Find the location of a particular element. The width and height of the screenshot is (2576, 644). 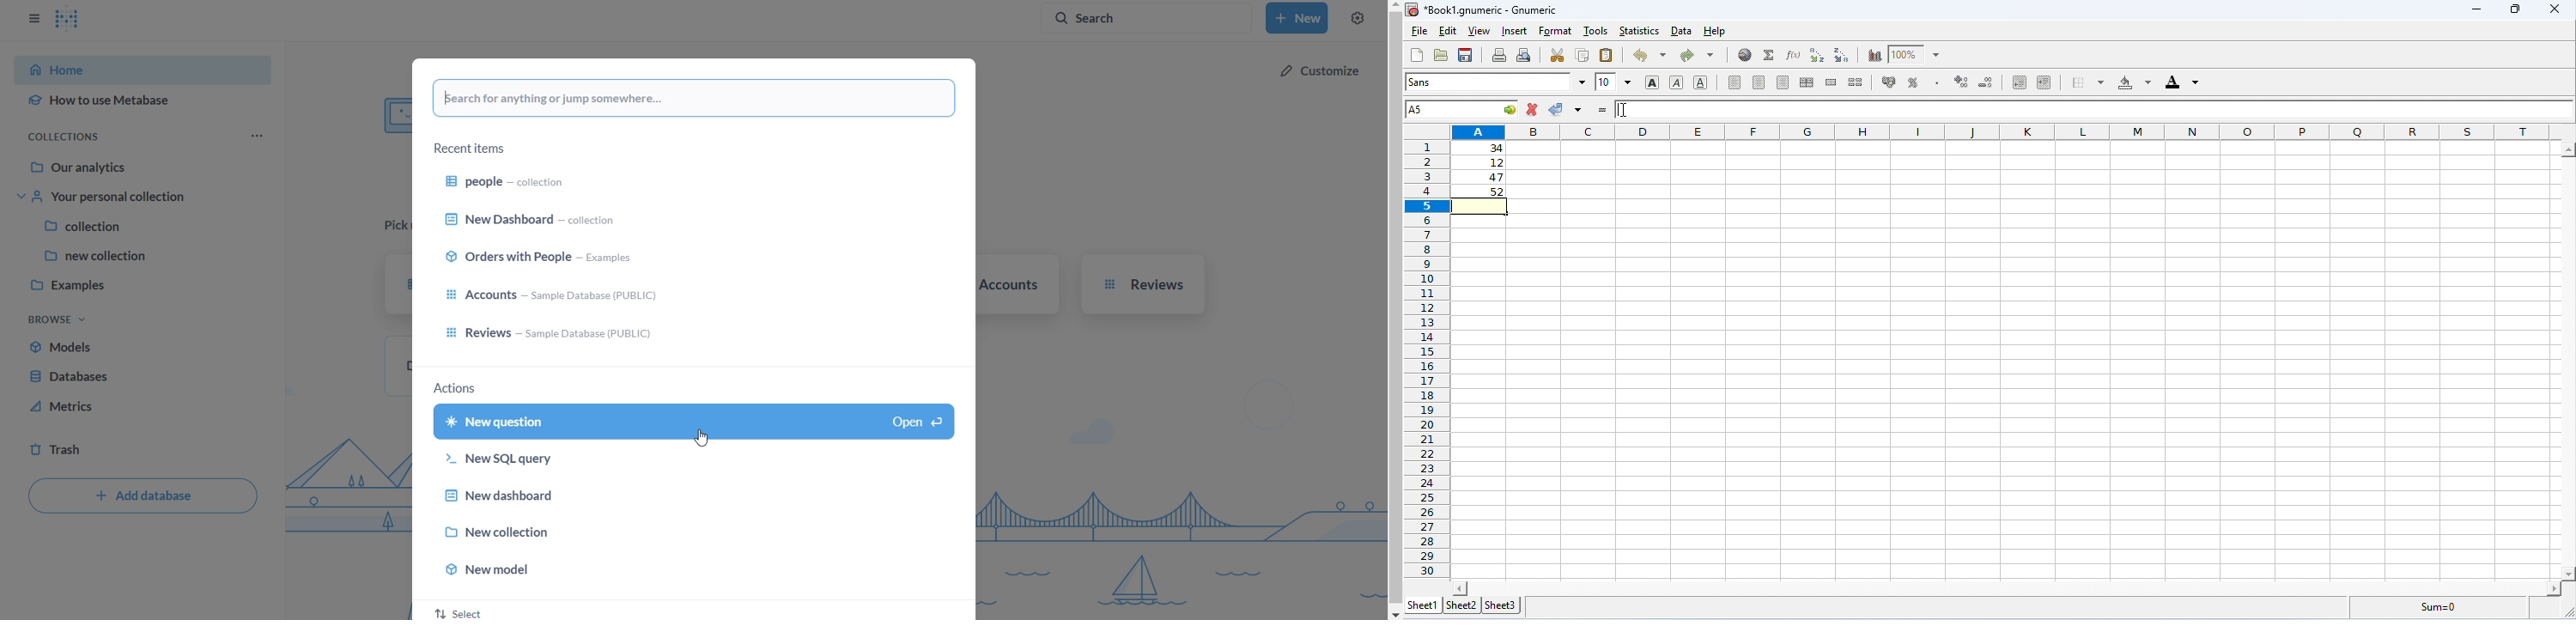

people is located at coordinates (509, 181).